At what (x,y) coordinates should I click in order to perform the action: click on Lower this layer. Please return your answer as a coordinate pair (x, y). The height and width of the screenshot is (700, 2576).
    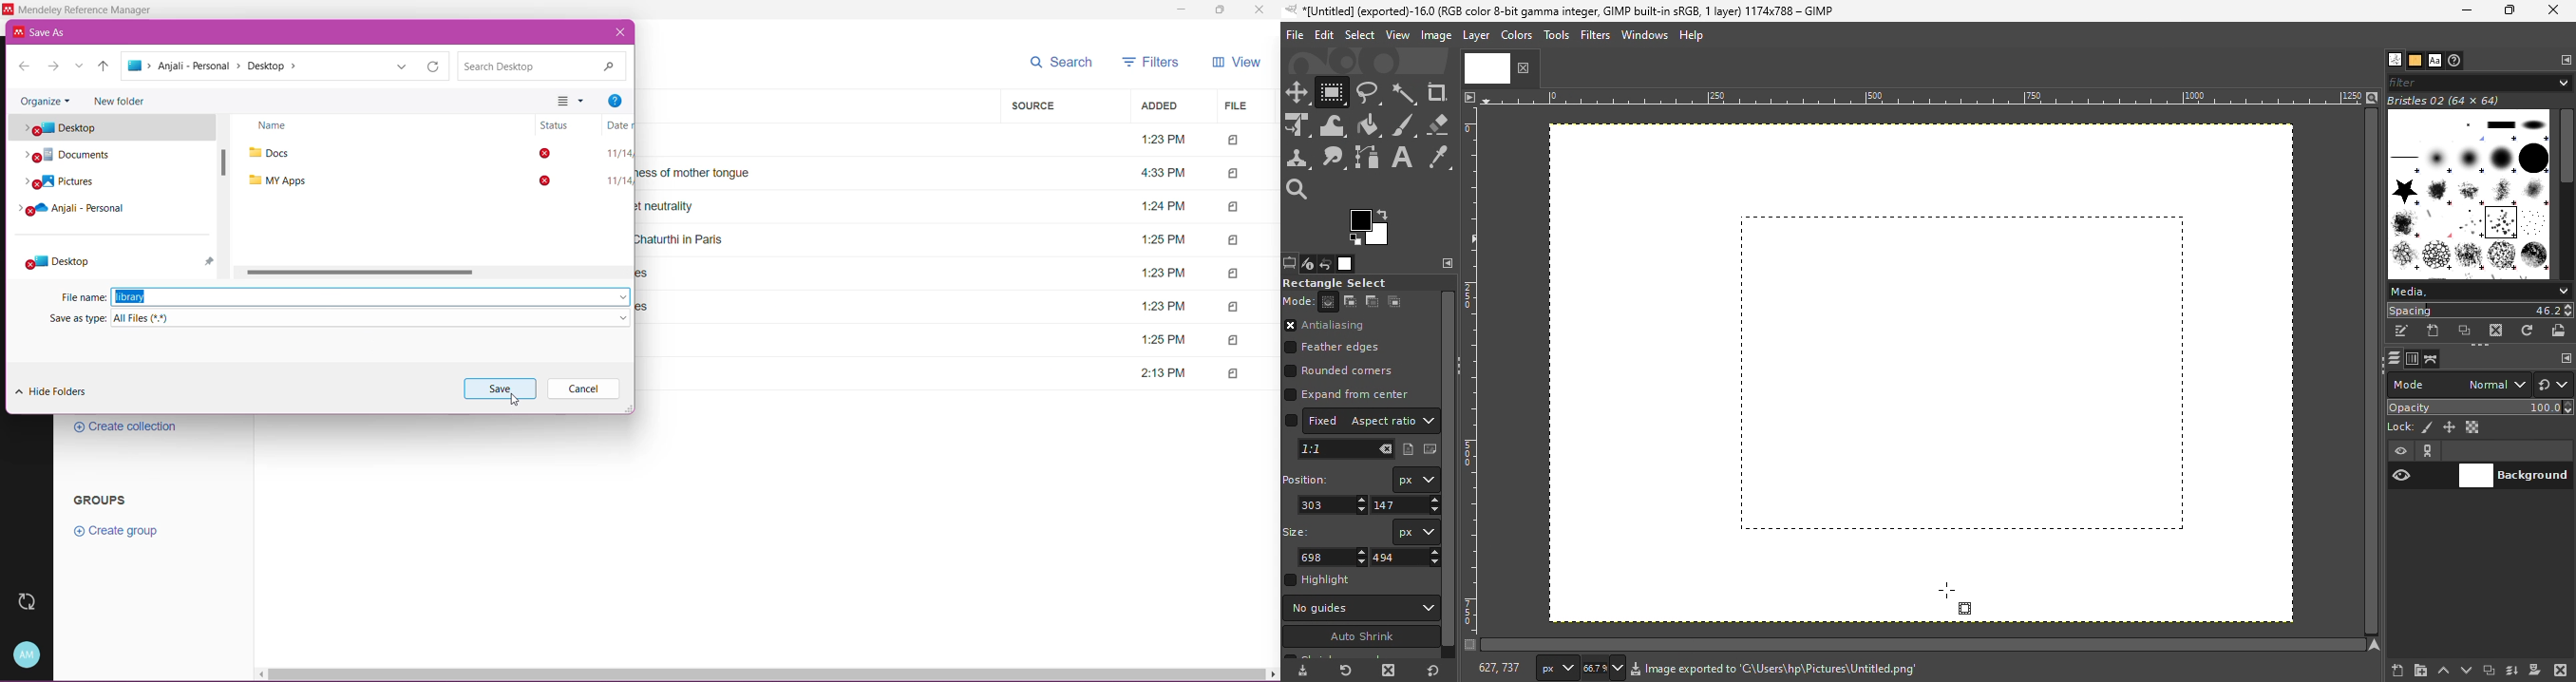
    Looking at the image, I should click on (2468, 668).